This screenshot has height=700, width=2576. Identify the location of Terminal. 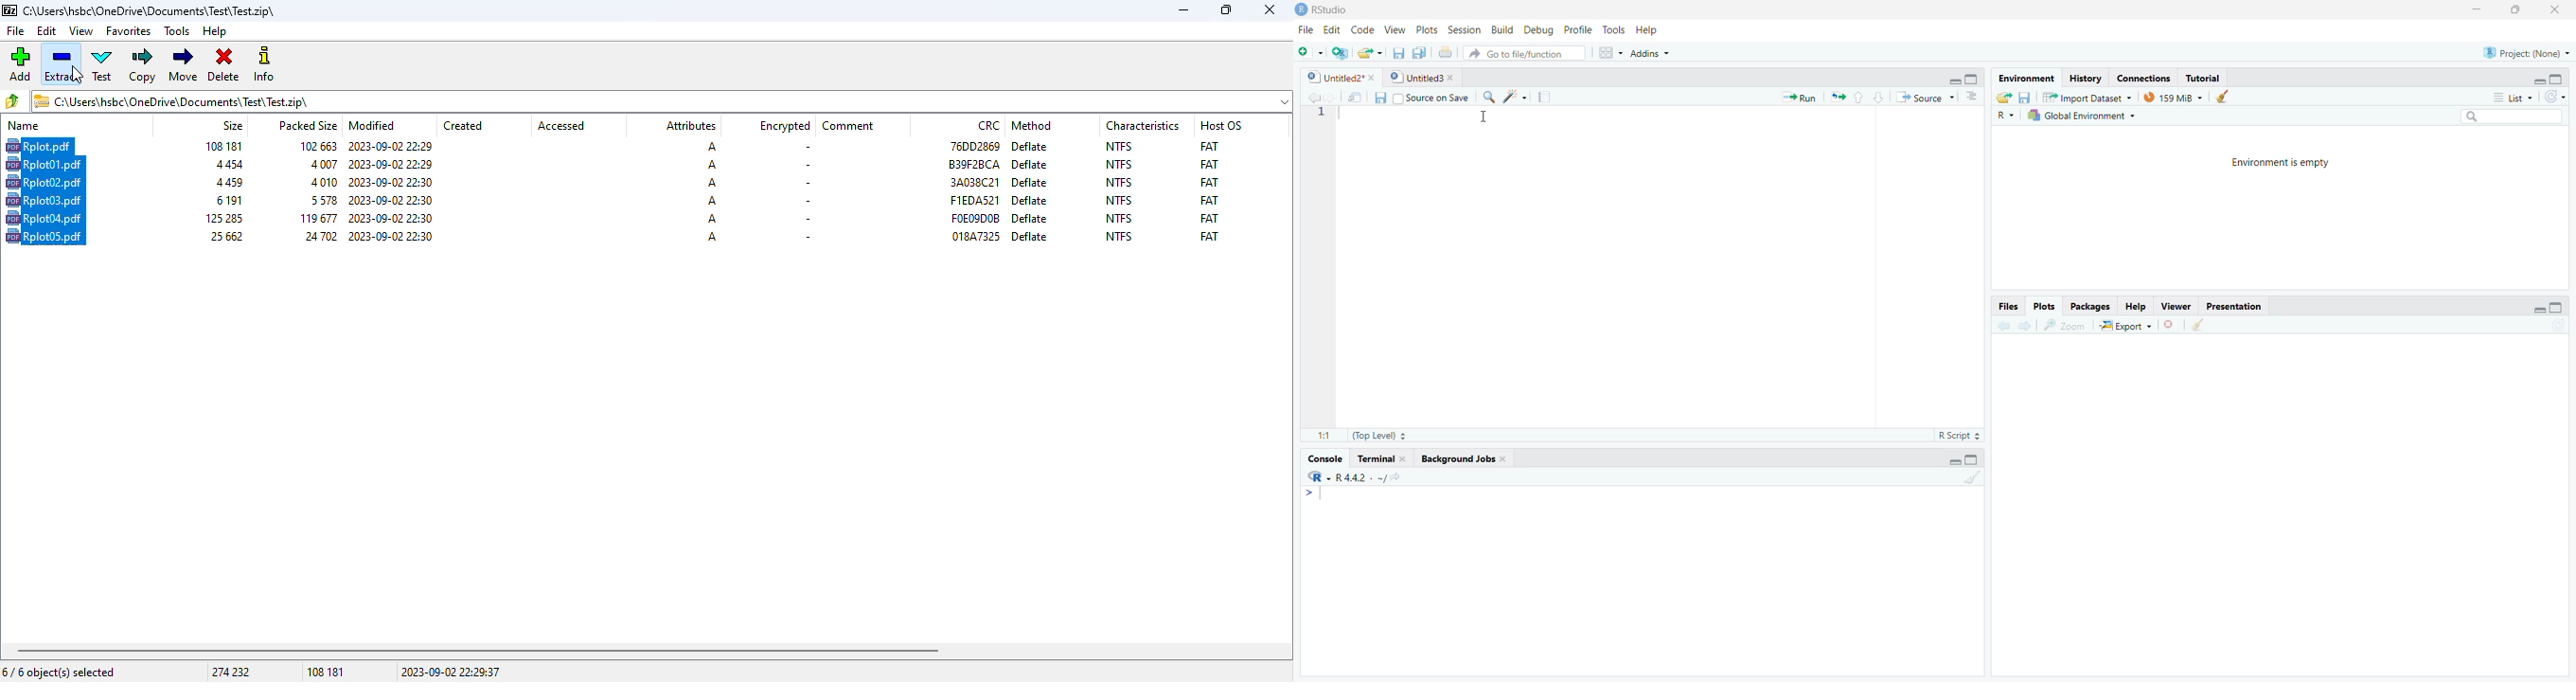
(1381, 459).